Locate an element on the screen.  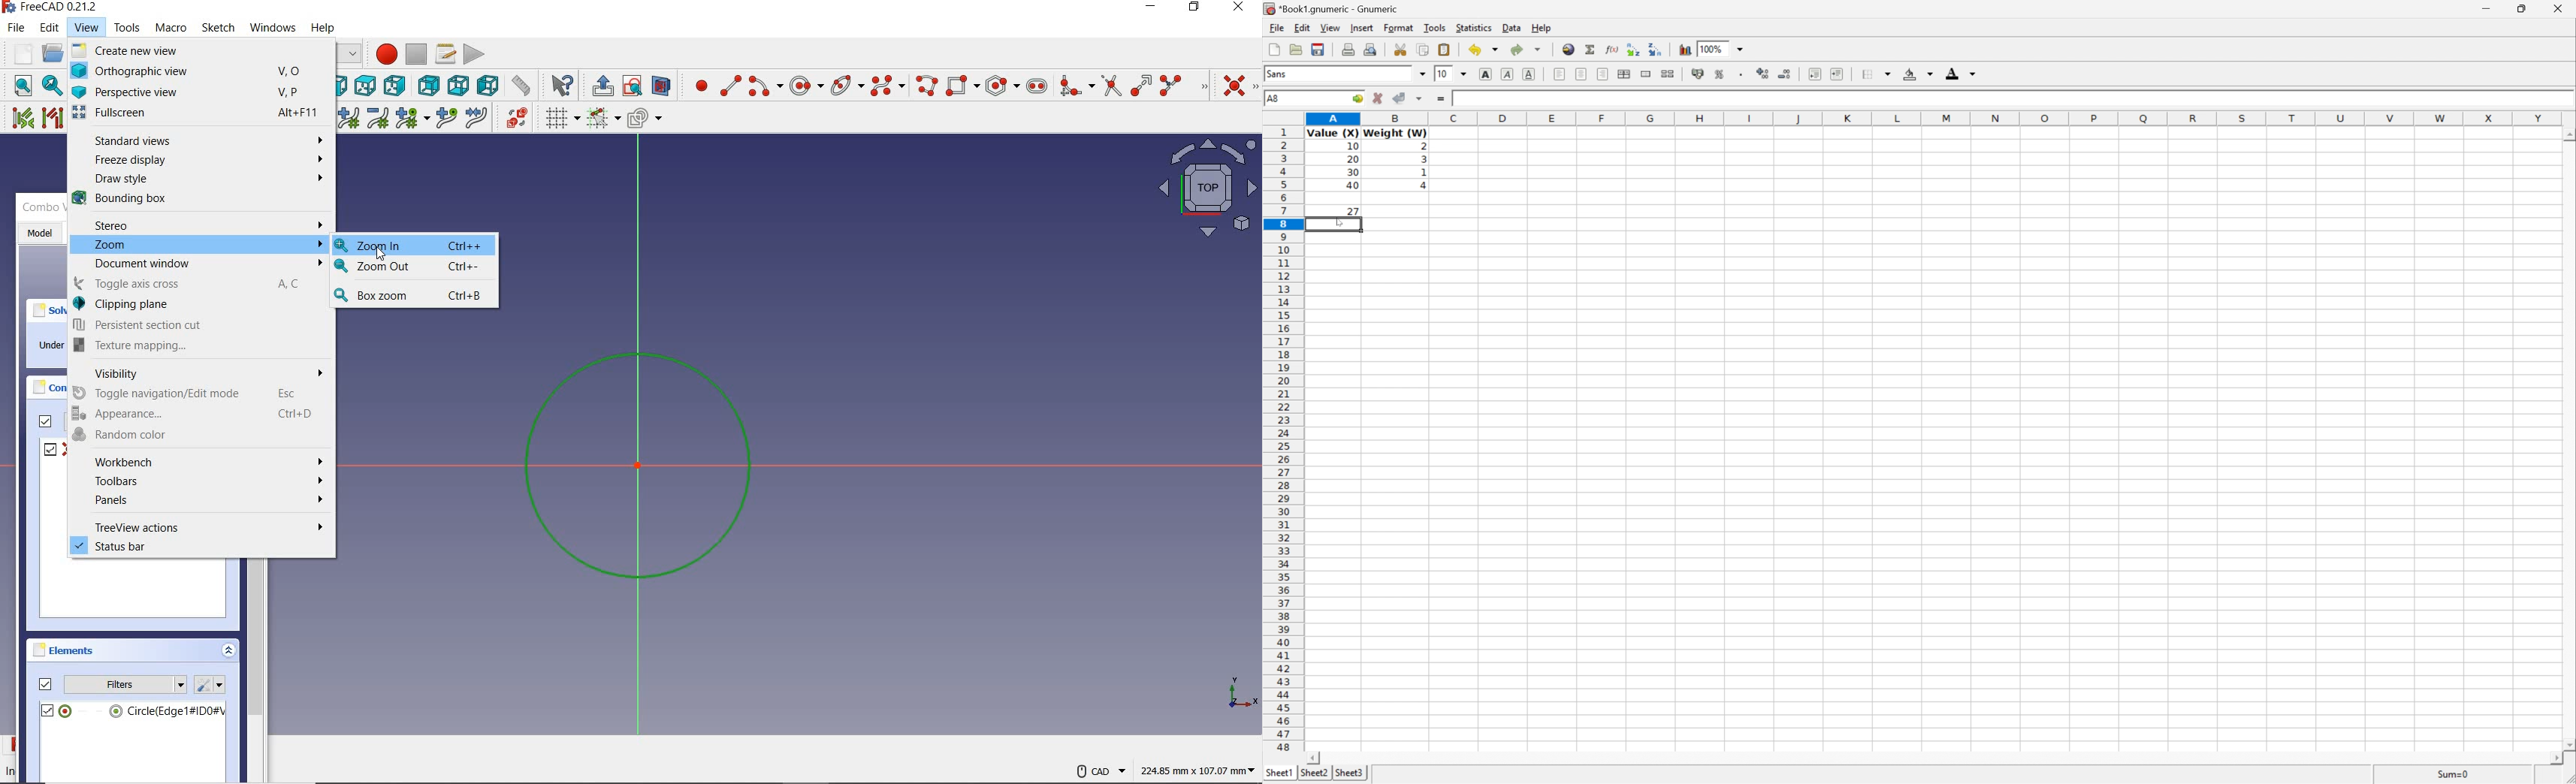
status bar is located at coordinates (201, 547).